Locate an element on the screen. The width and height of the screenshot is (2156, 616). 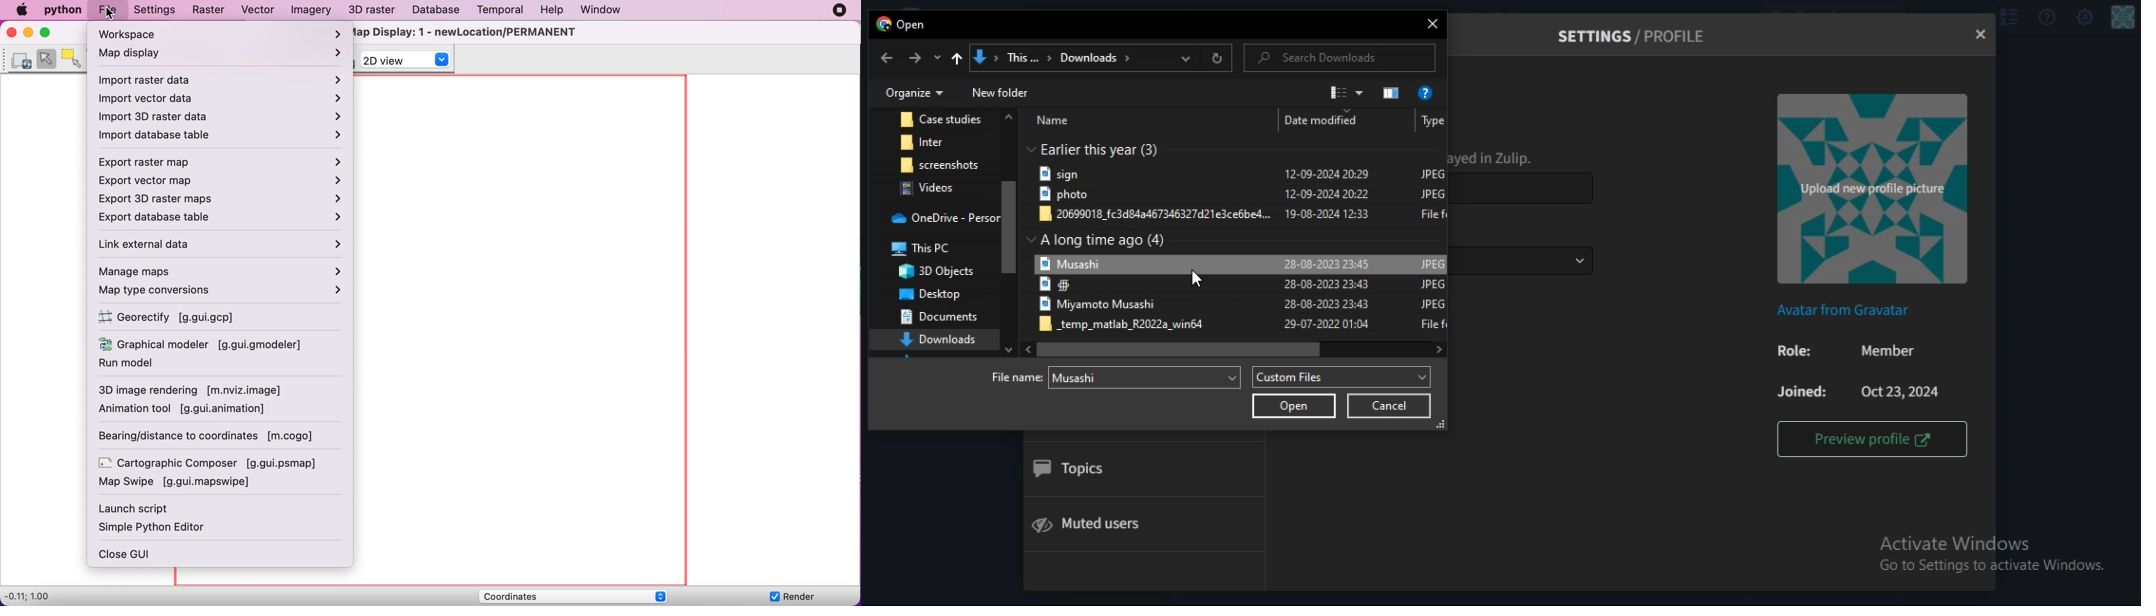
this pc is located at coordinates (932, 251).